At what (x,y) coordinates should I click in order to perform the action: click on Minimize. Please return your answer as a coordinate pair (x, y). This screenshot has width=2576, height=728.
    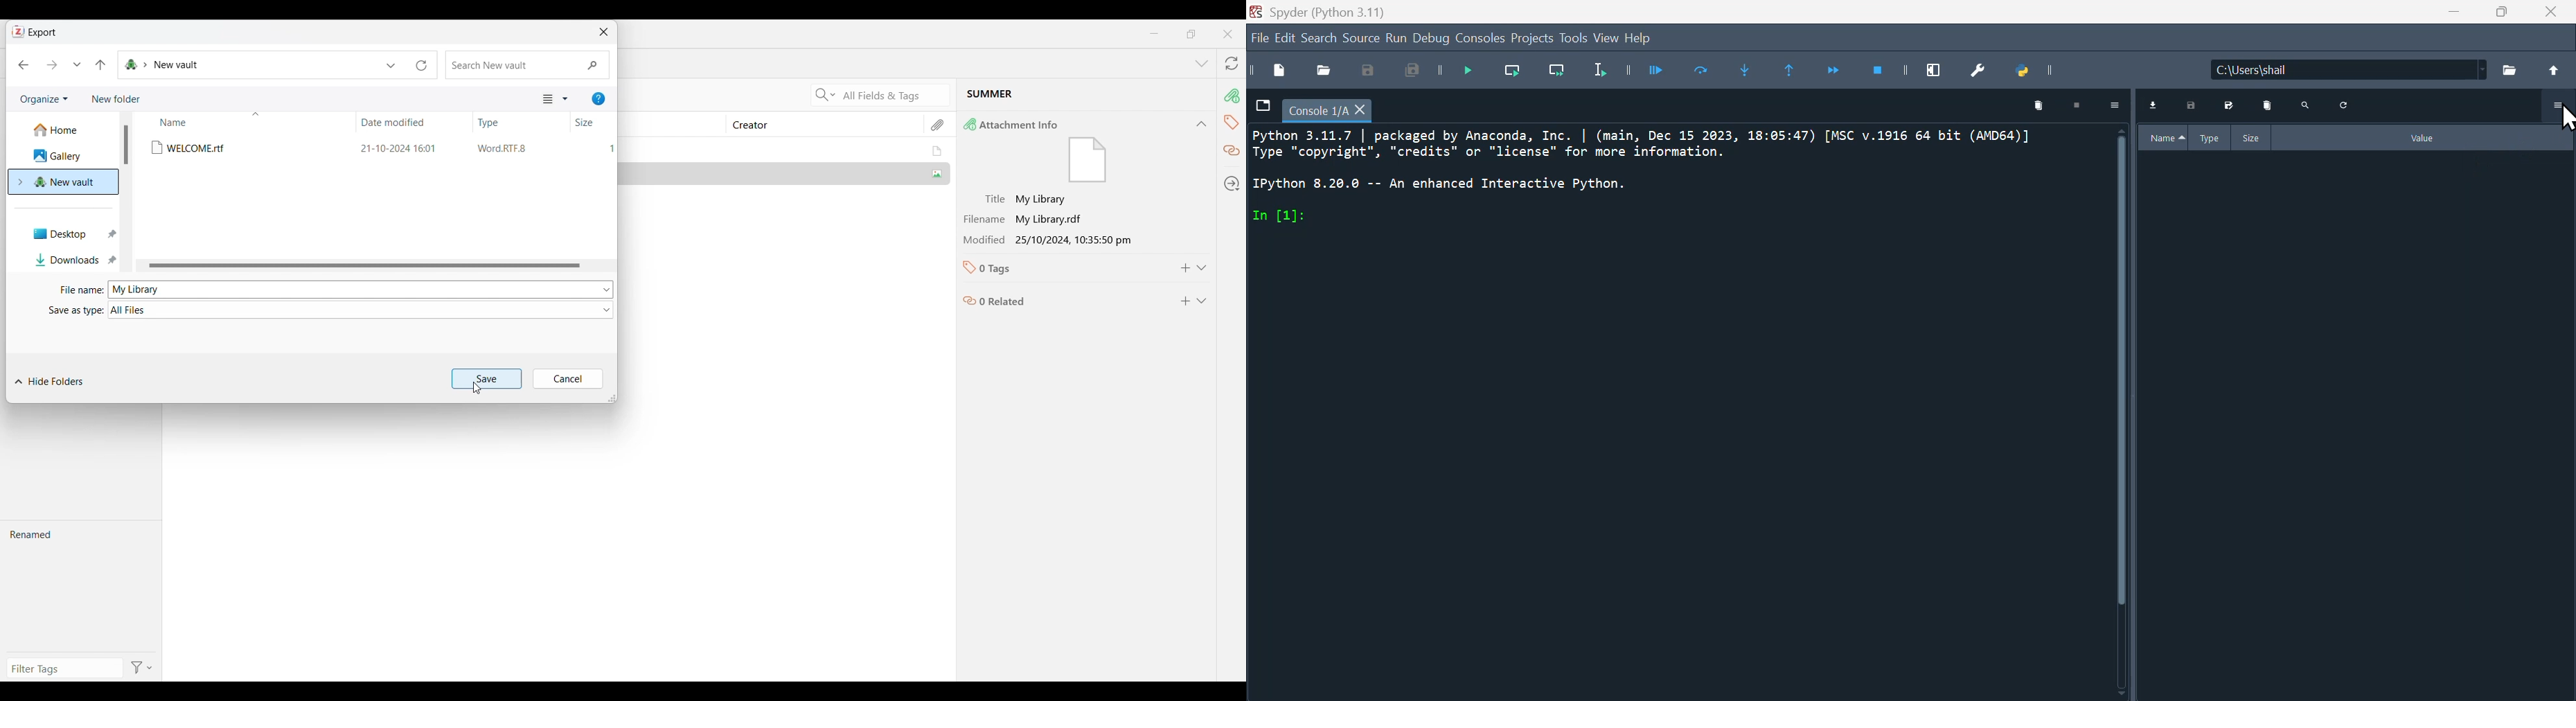
    Looking at the image, I should click on (1153, 33).